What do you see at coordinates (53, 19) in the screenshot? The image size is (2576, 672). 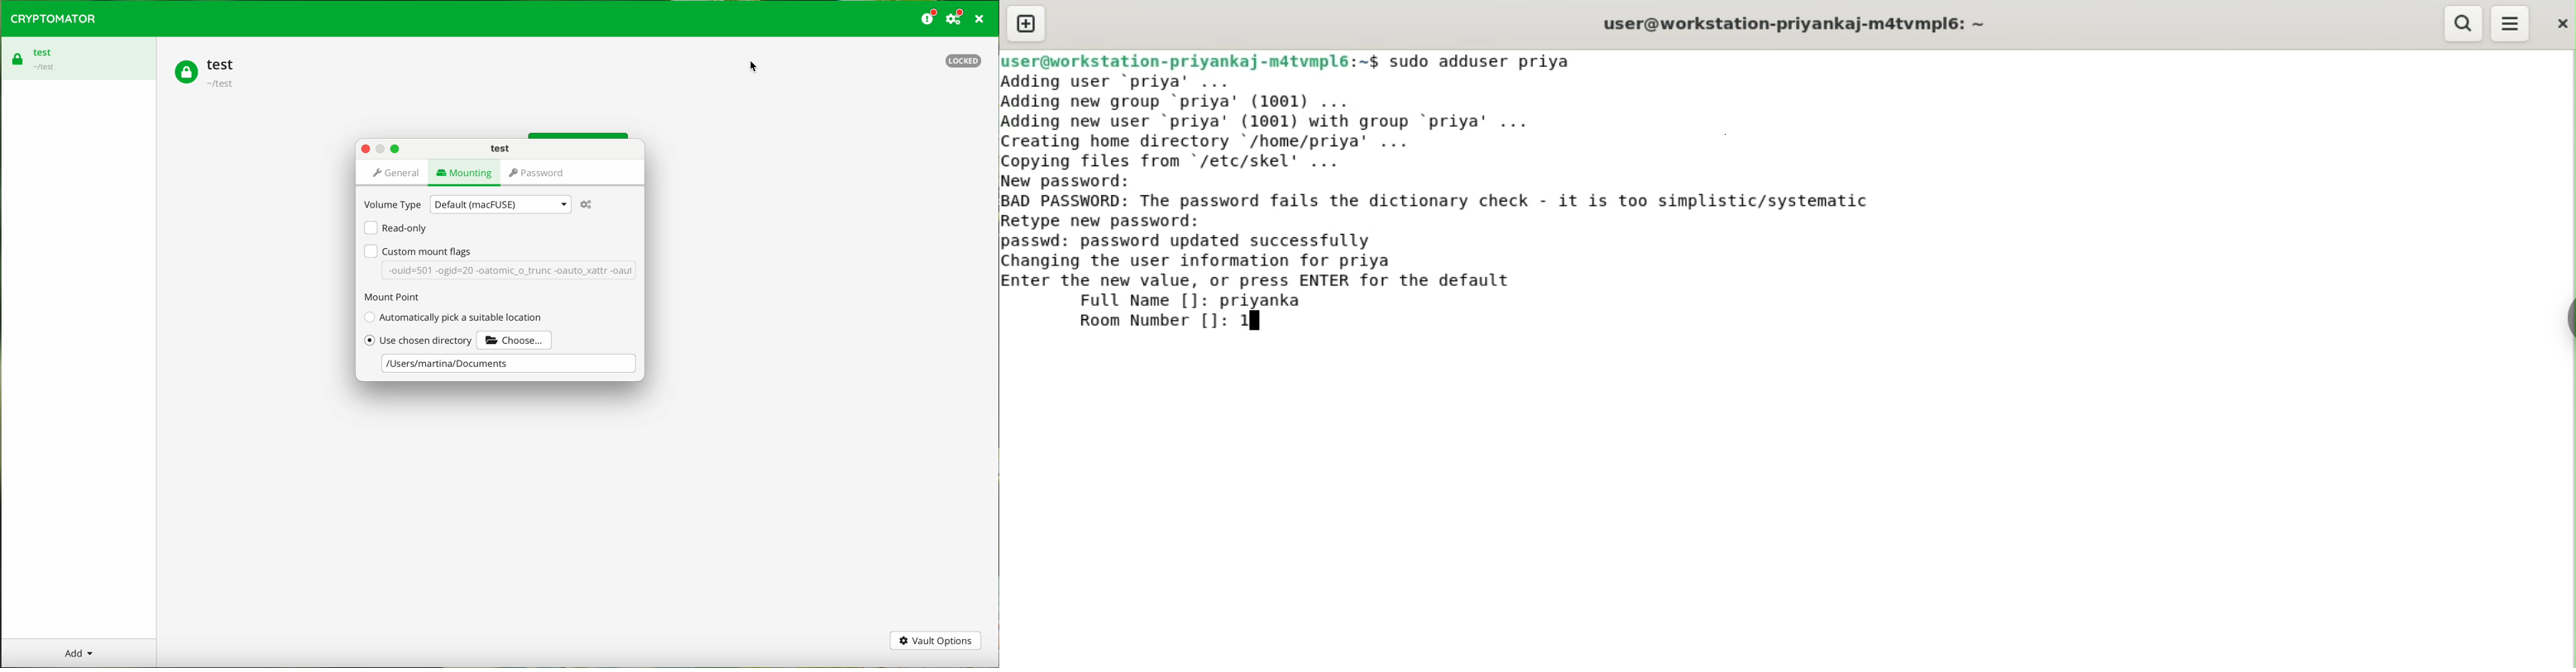 I see `cryptomator` at bounding box center [53, 19].